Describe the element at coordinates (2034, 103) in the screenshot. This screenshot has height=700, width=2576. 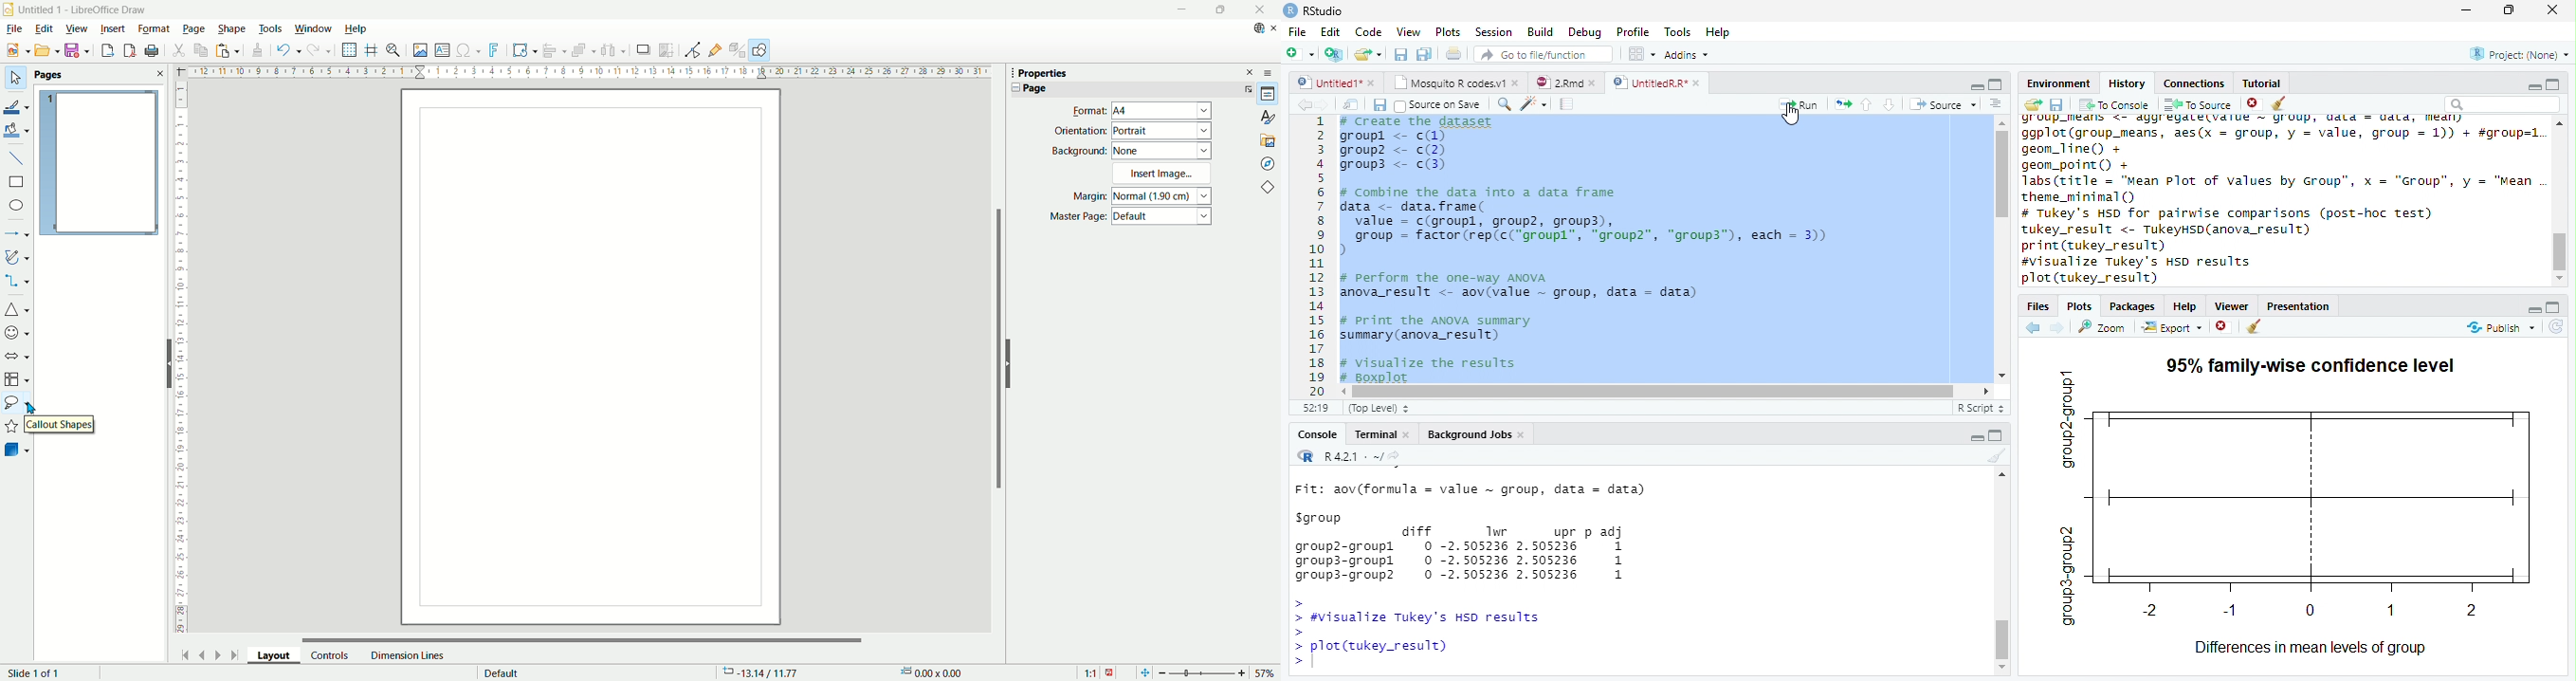
I see `Load Workspace` at that location.